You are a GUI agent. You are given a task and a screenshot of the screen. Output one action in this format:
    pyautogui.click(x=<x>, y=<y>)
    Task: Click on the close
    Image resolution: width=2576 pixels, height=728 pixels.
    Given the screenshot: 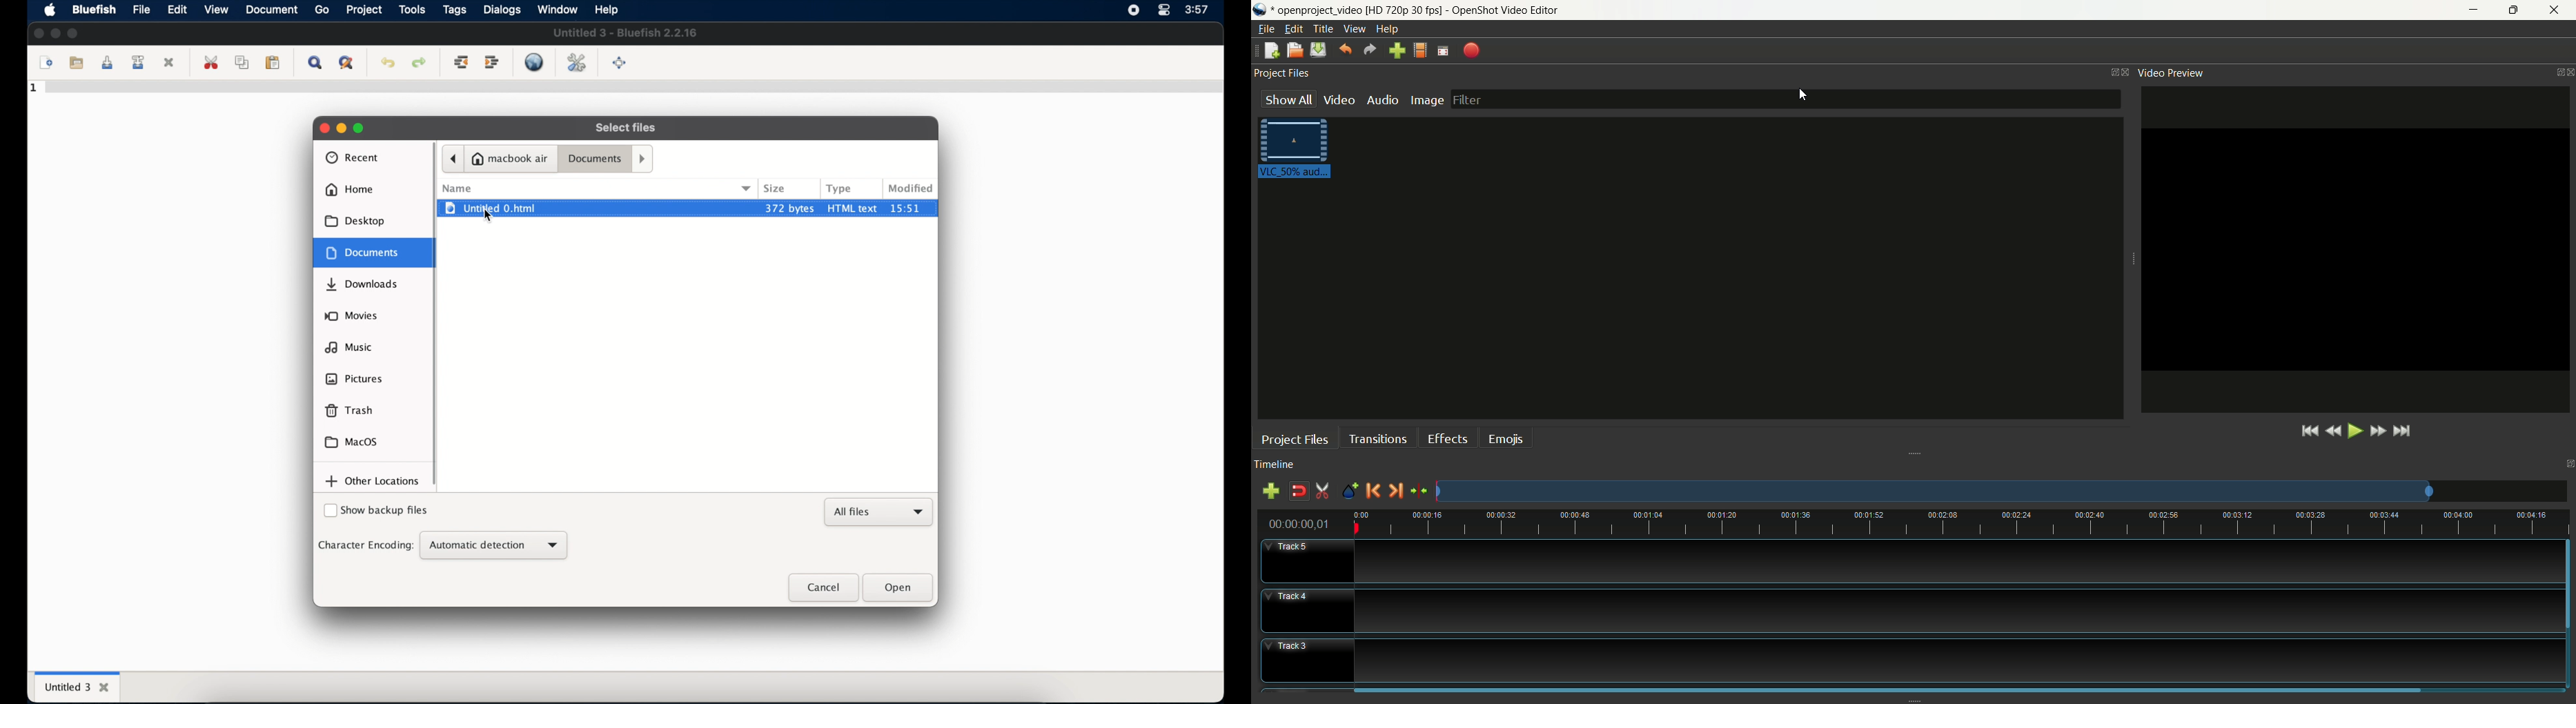 What is the action you would take?
    pyautogui.click(x=171, y=62)
    